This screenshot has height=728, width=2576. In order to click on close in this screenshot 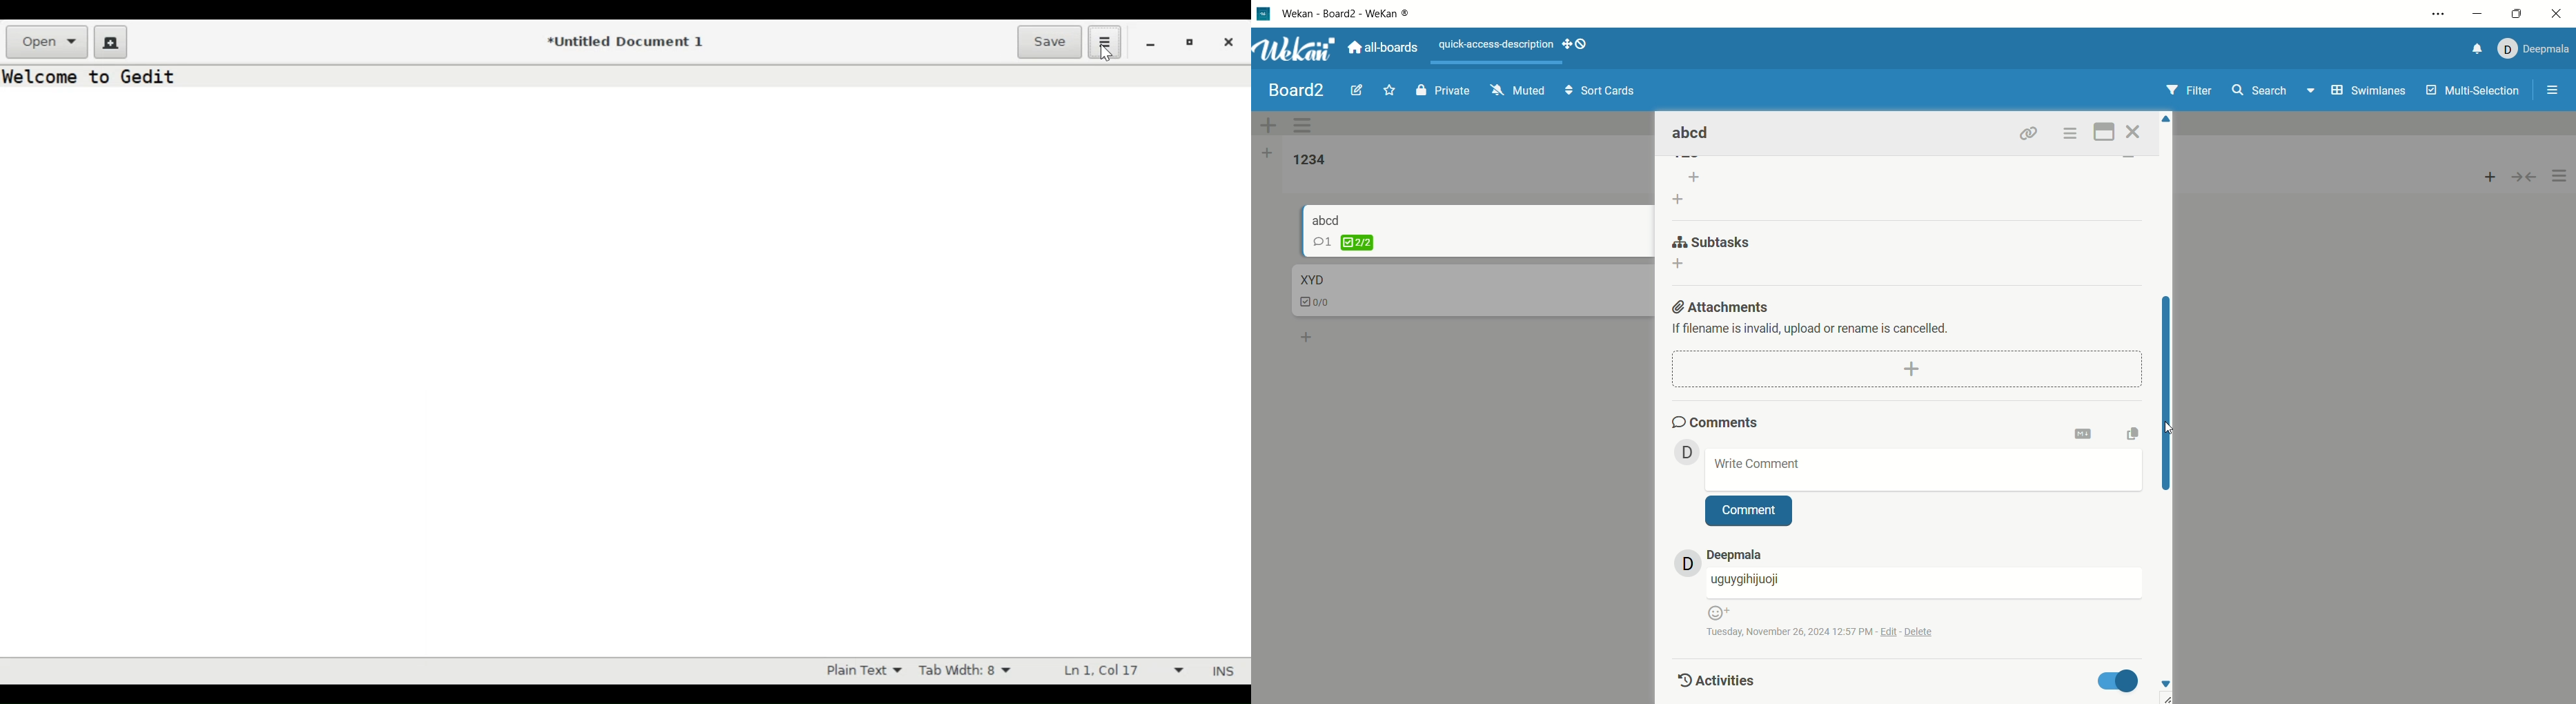, I will do `click(2136, 132)`.